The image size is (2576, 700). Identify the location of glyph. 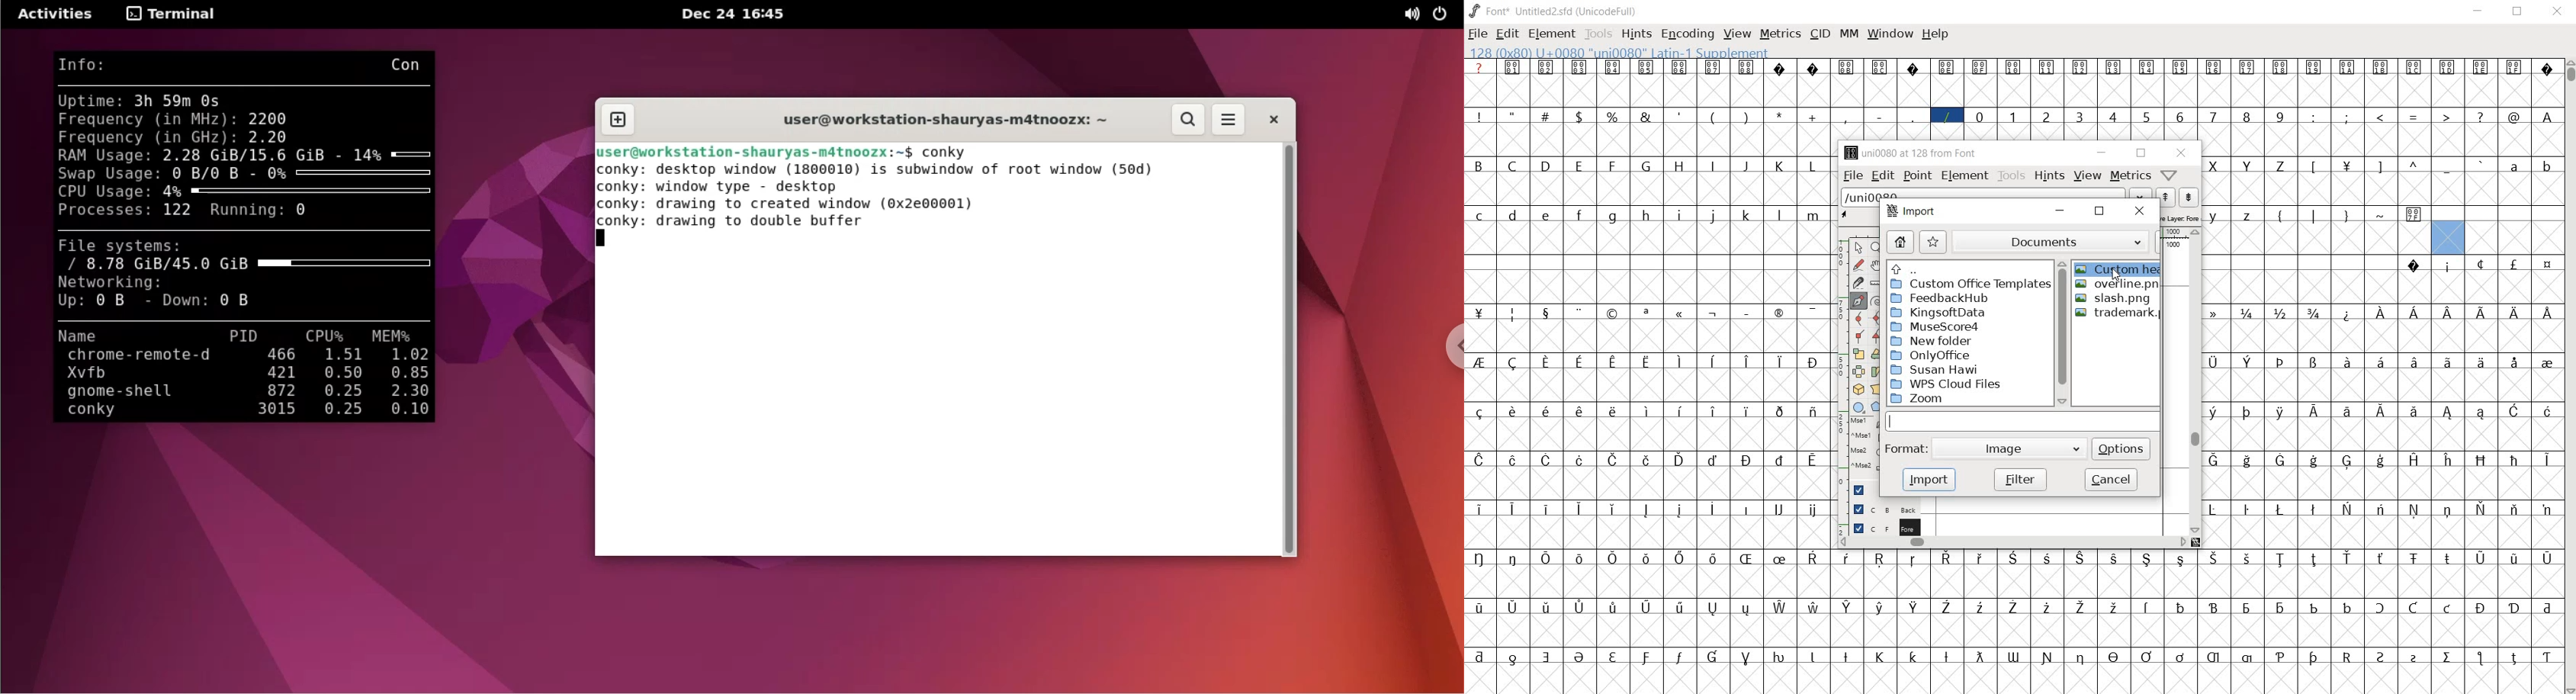
(2448, 168).